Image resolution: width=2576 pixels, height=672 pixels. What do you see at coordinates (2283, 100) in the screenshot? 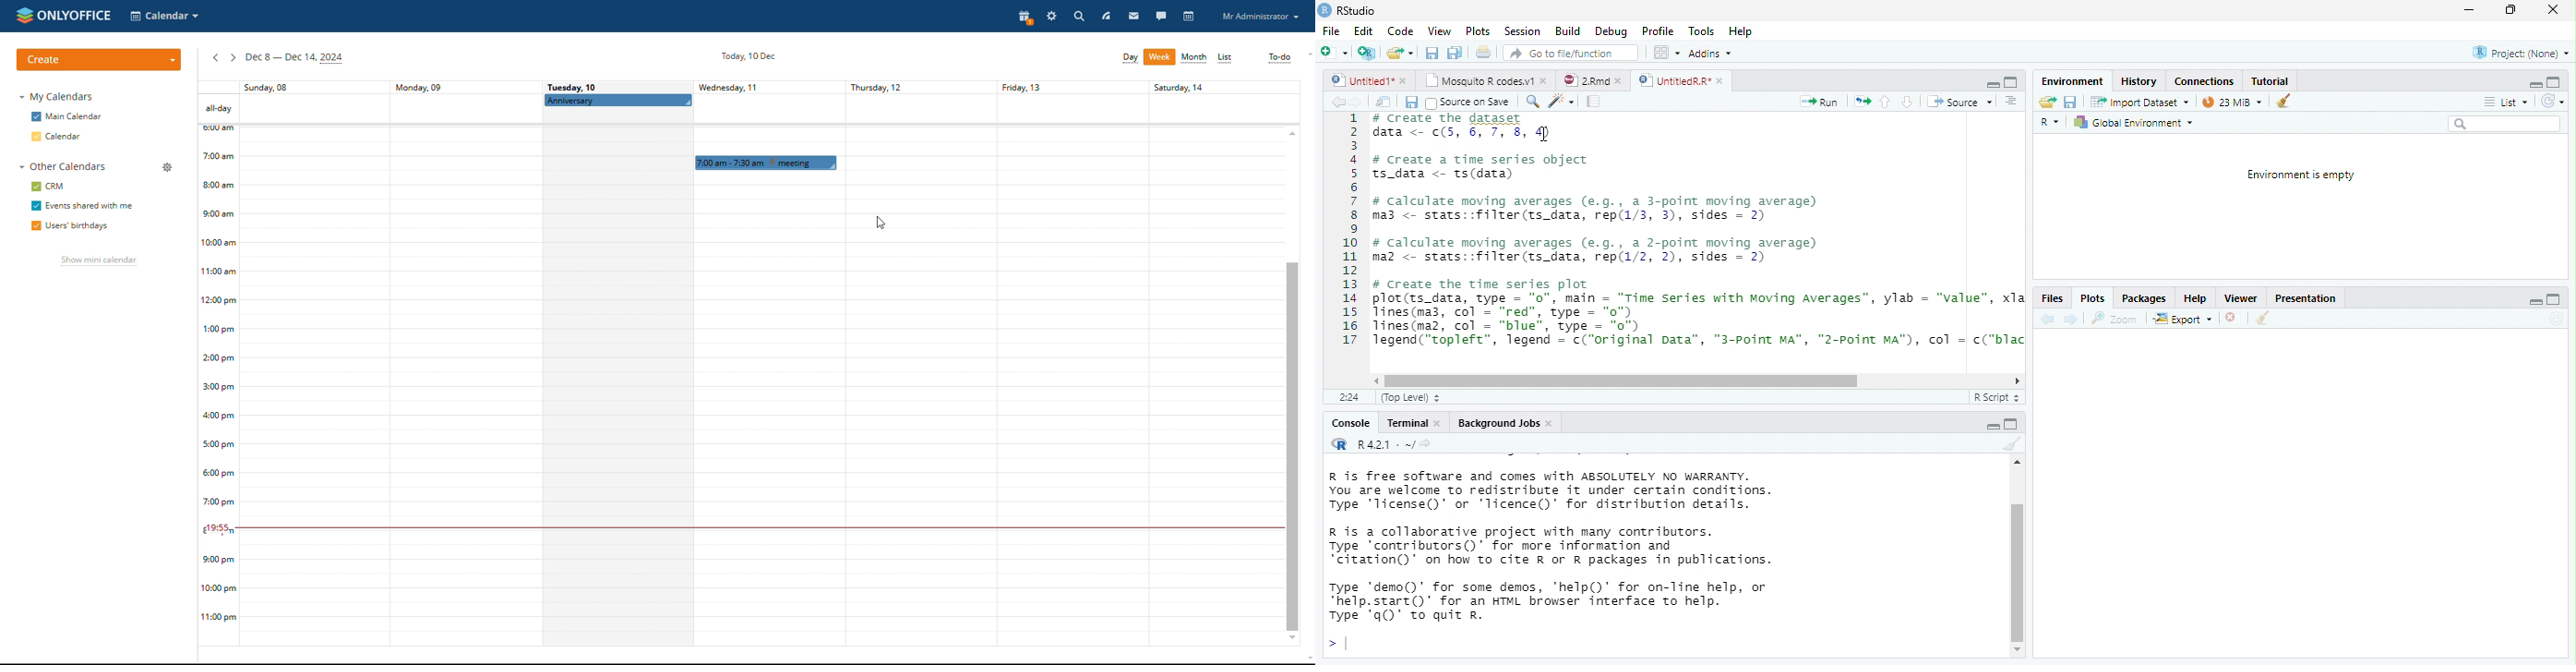
I see `clear` at bounding box center [2283, 100].